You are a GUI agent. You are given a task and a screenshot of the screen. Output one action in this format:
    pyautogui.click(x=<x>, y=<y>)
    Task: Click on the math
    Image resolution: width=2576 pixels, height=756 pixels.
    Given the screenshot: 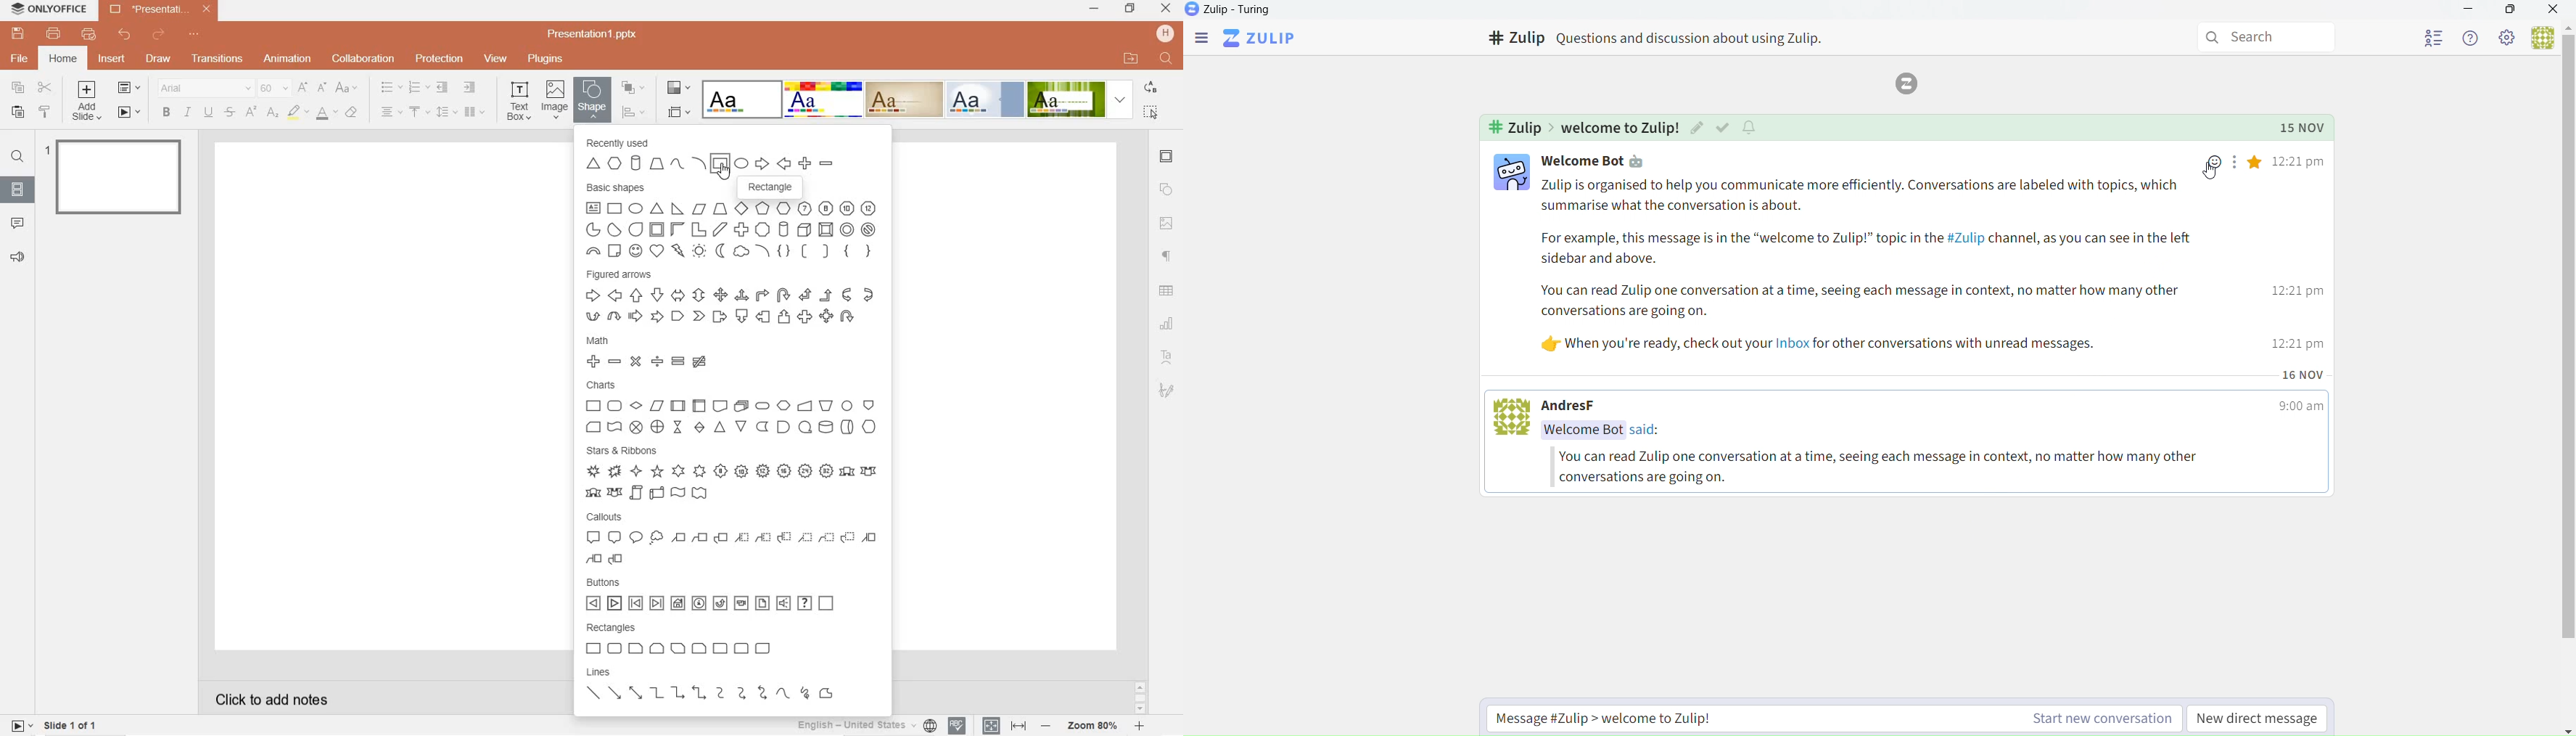 What is the action you would take?
    pyautogui.click(x=595, y=340)
    